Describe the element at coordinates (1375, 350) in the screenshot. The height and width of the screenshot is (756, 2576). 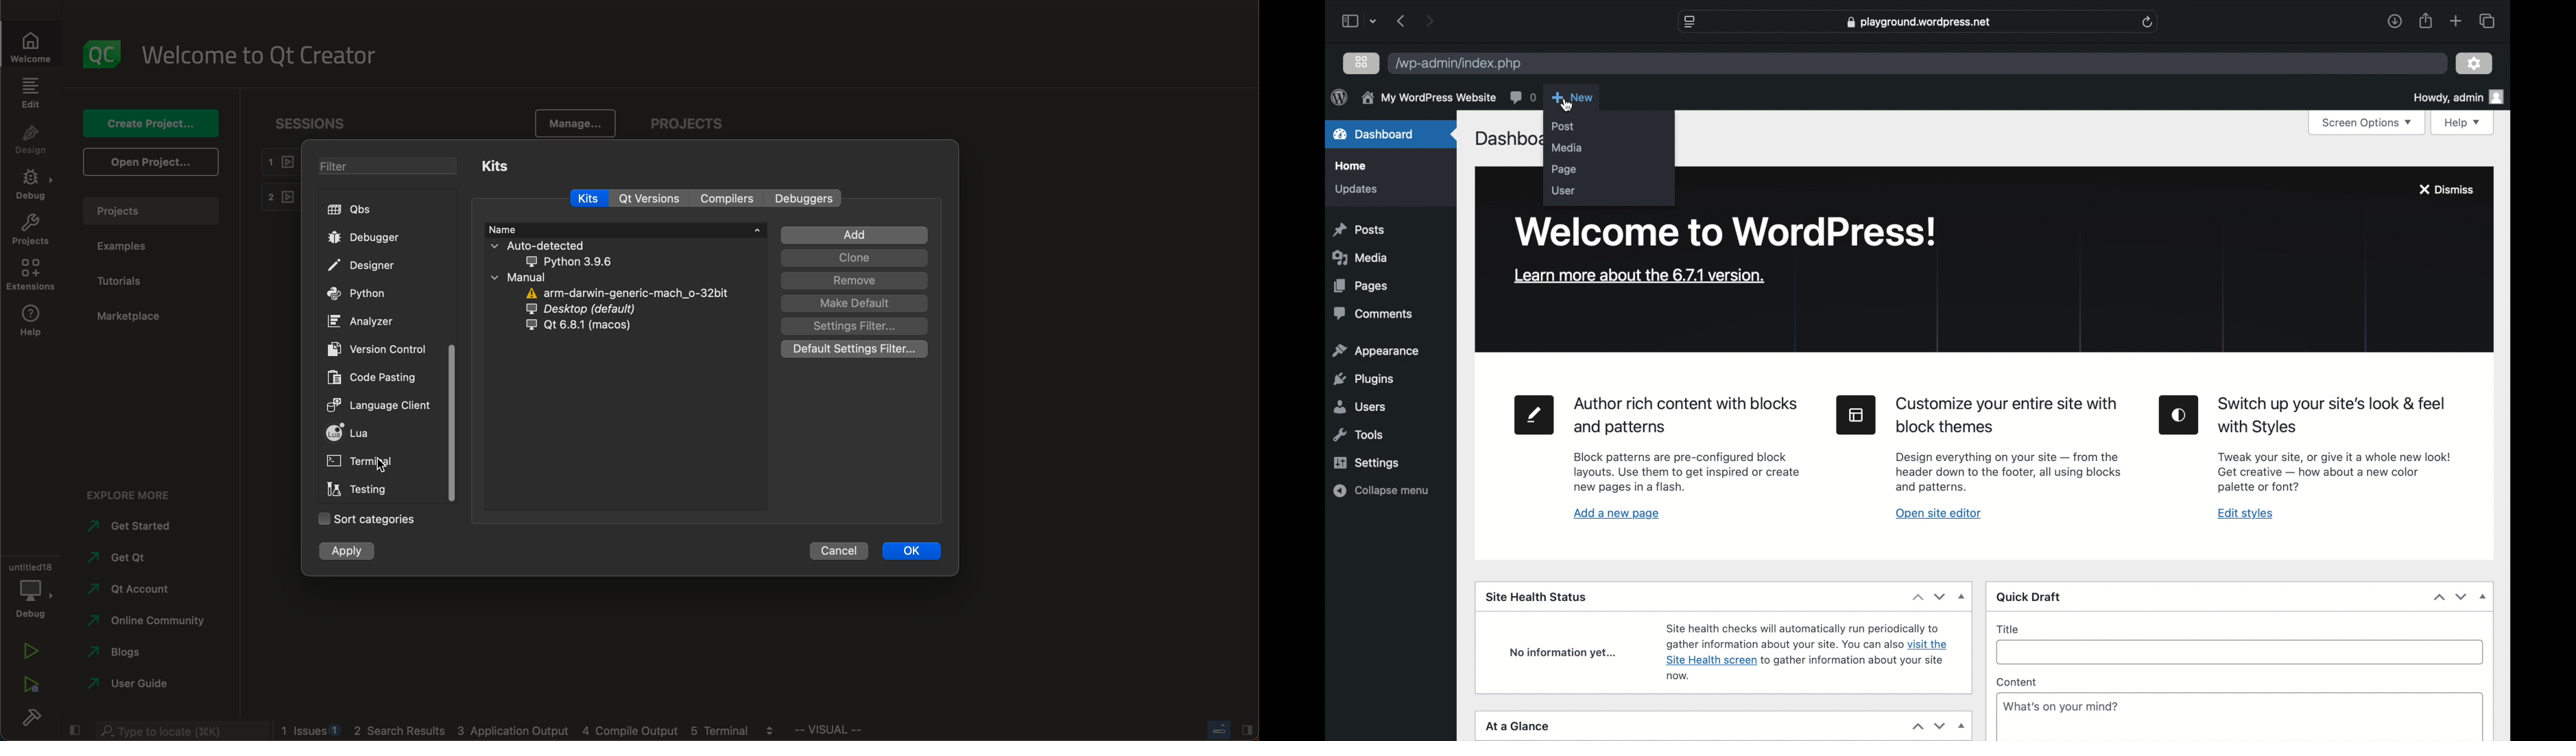
I see `appearance` at that location.